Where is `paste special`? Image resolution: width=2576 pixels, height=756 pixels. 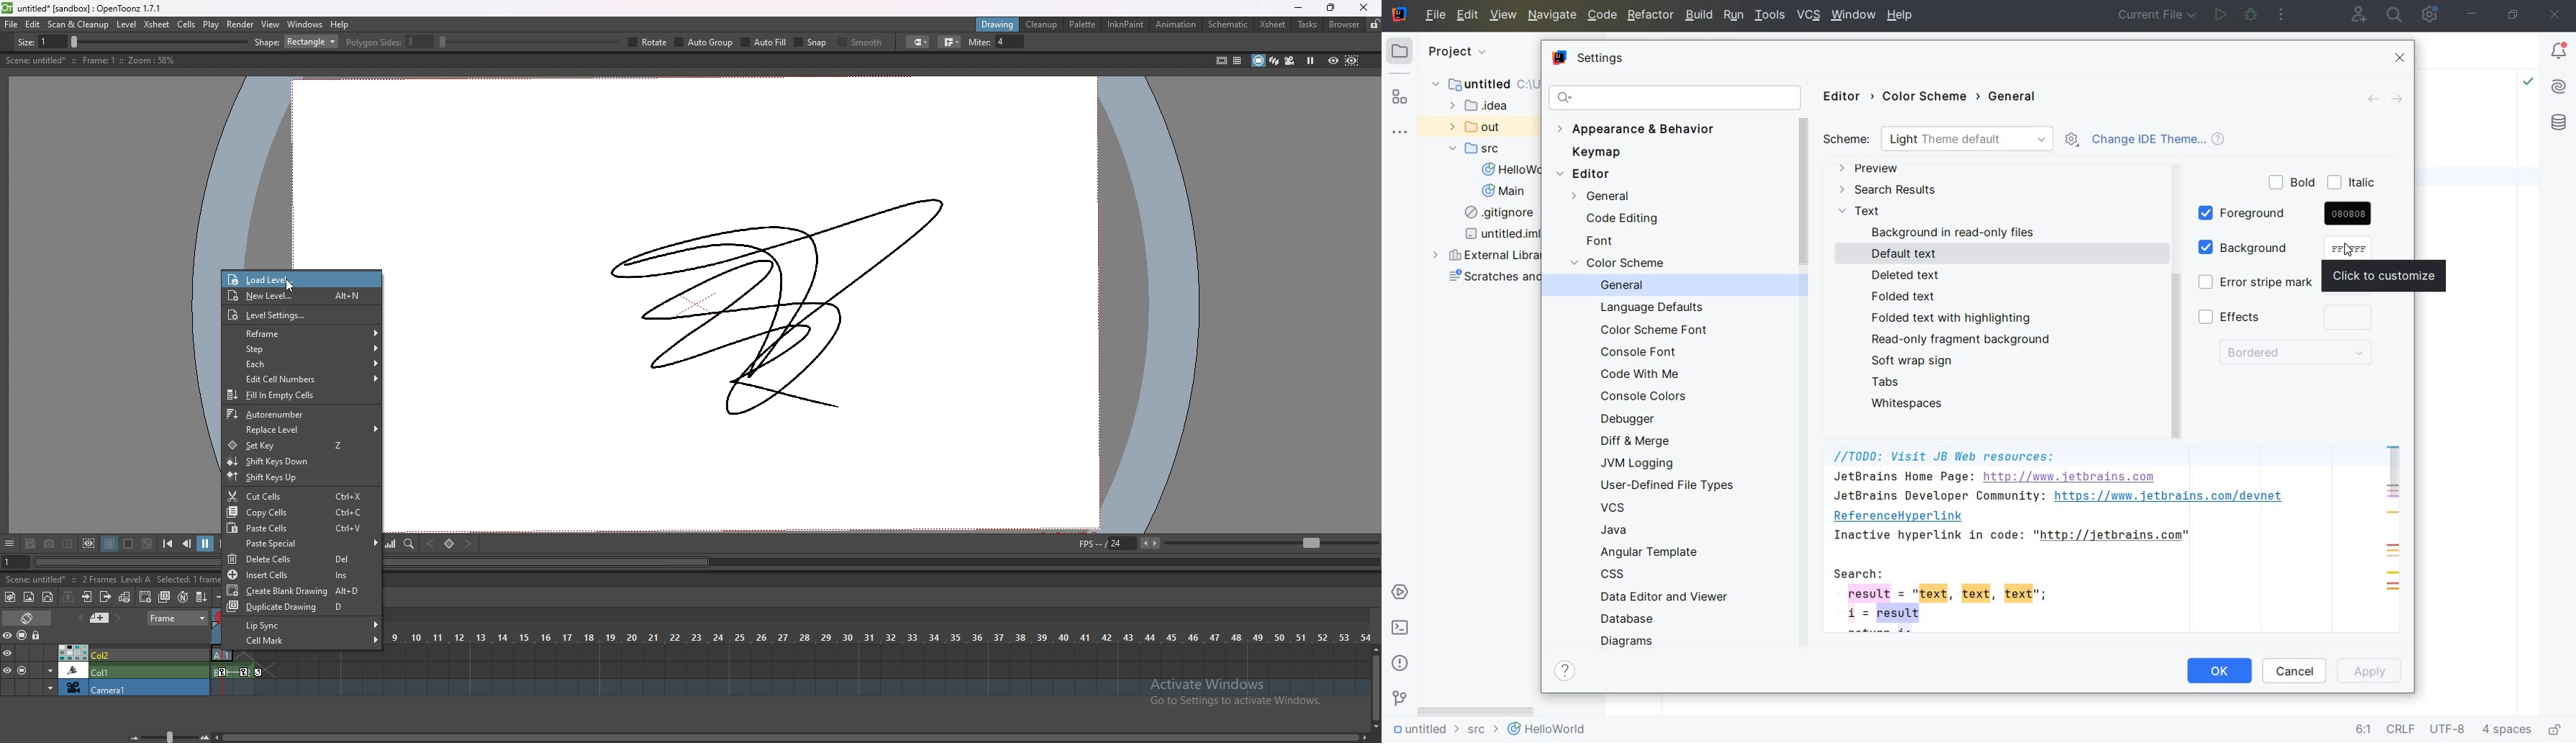
paste special is located at coordinates (304, 544).